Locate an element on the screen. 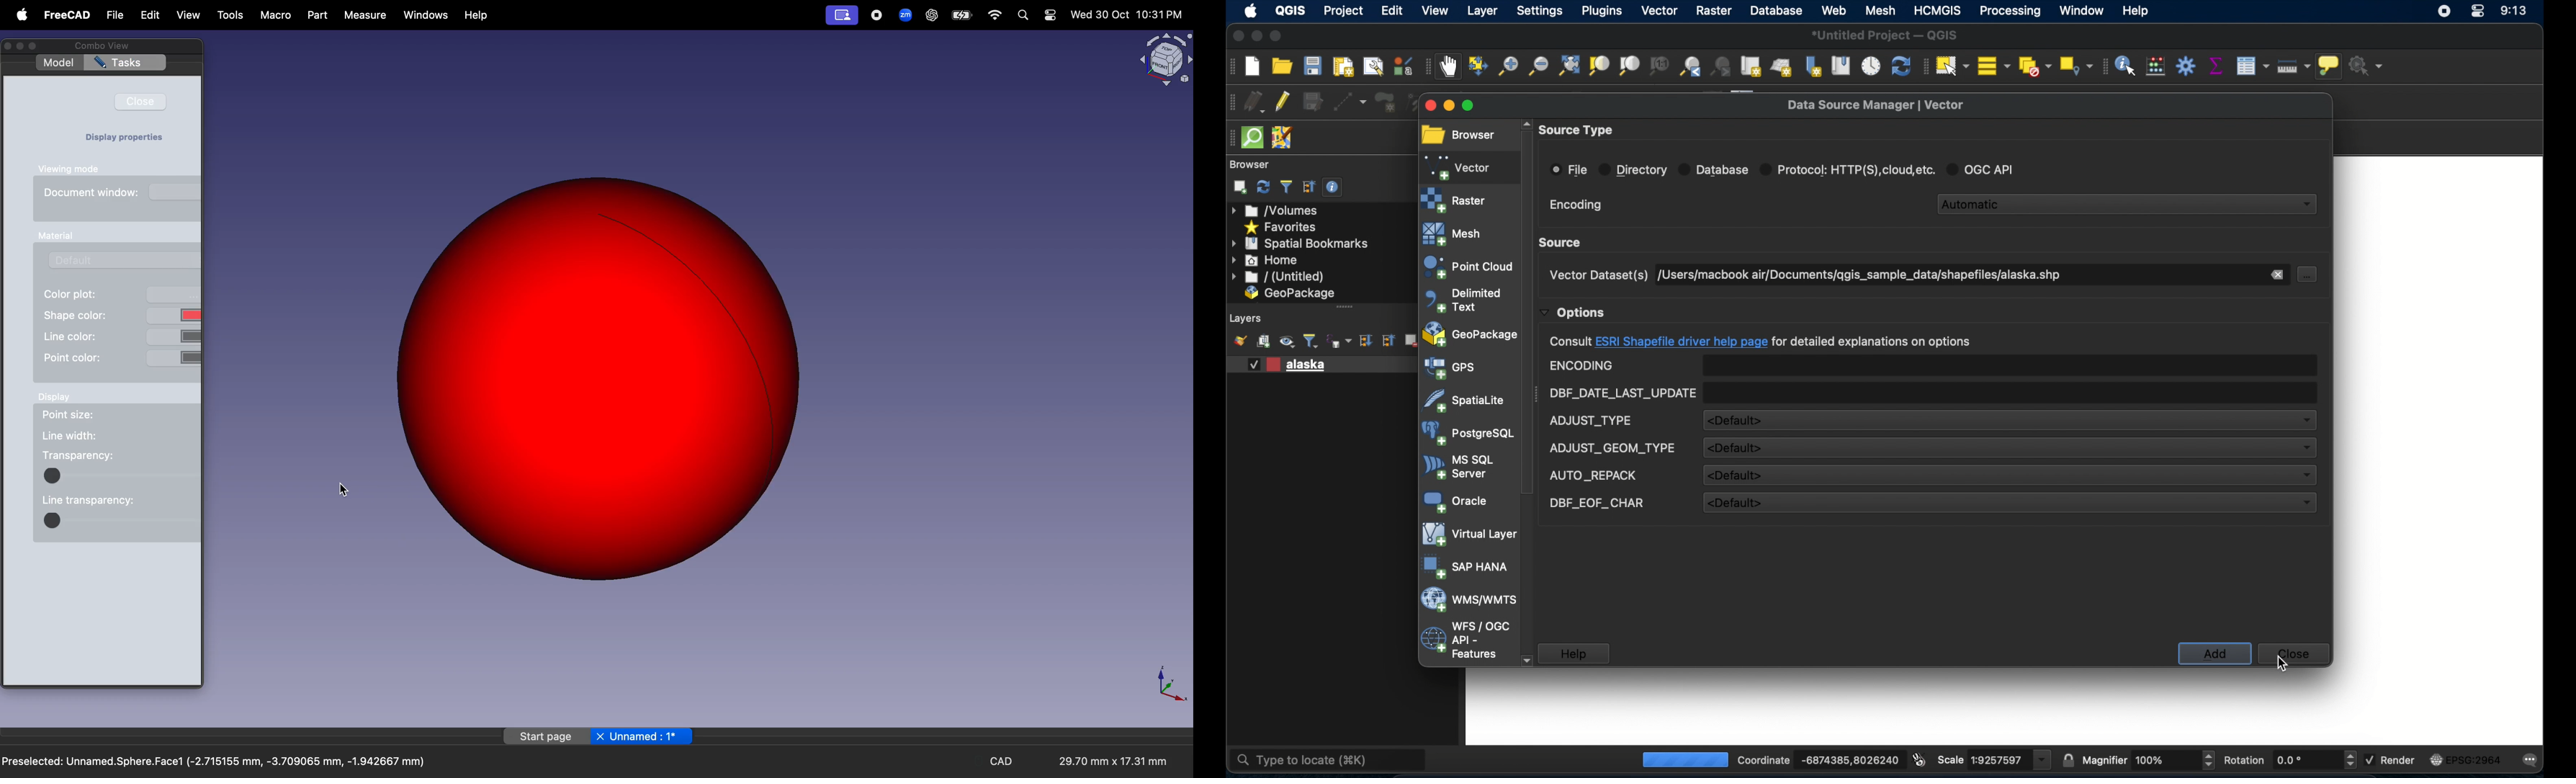 The height and width of the screenshot is (784, 2576). minimize is located at coordinates (1450, 107).